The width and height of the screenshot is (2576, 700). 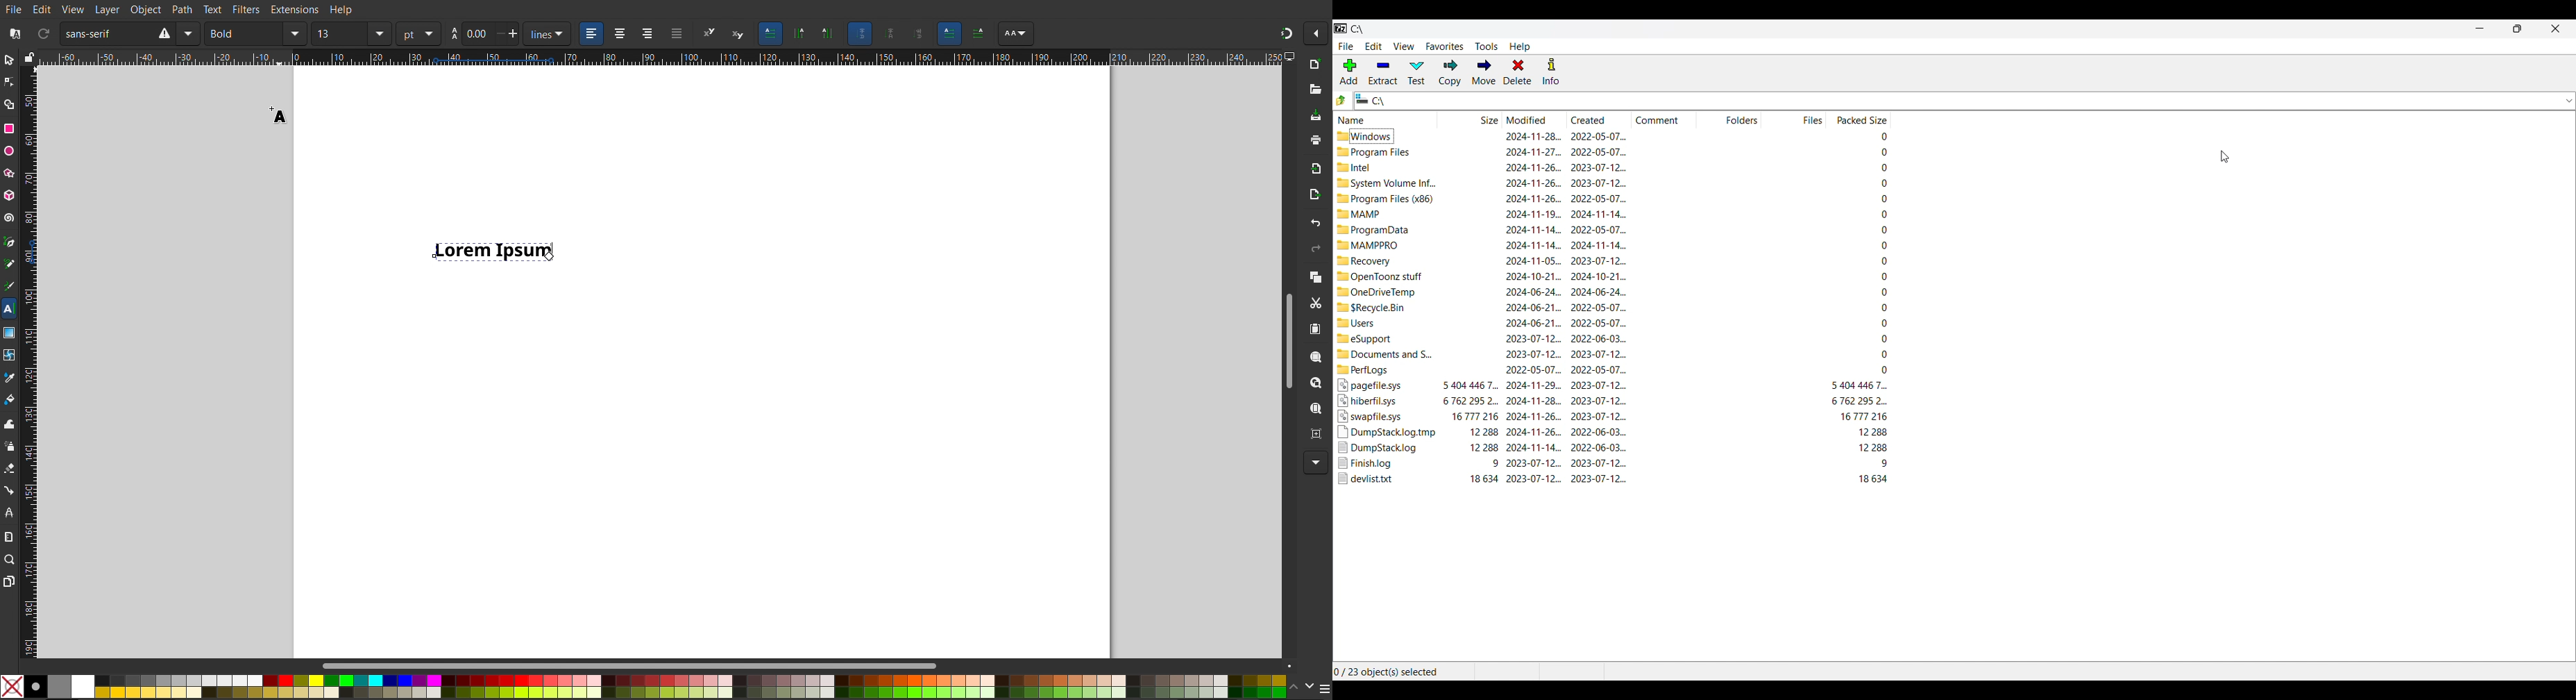 I want to click on Program Files (x86), so click(x=1384, y=198).